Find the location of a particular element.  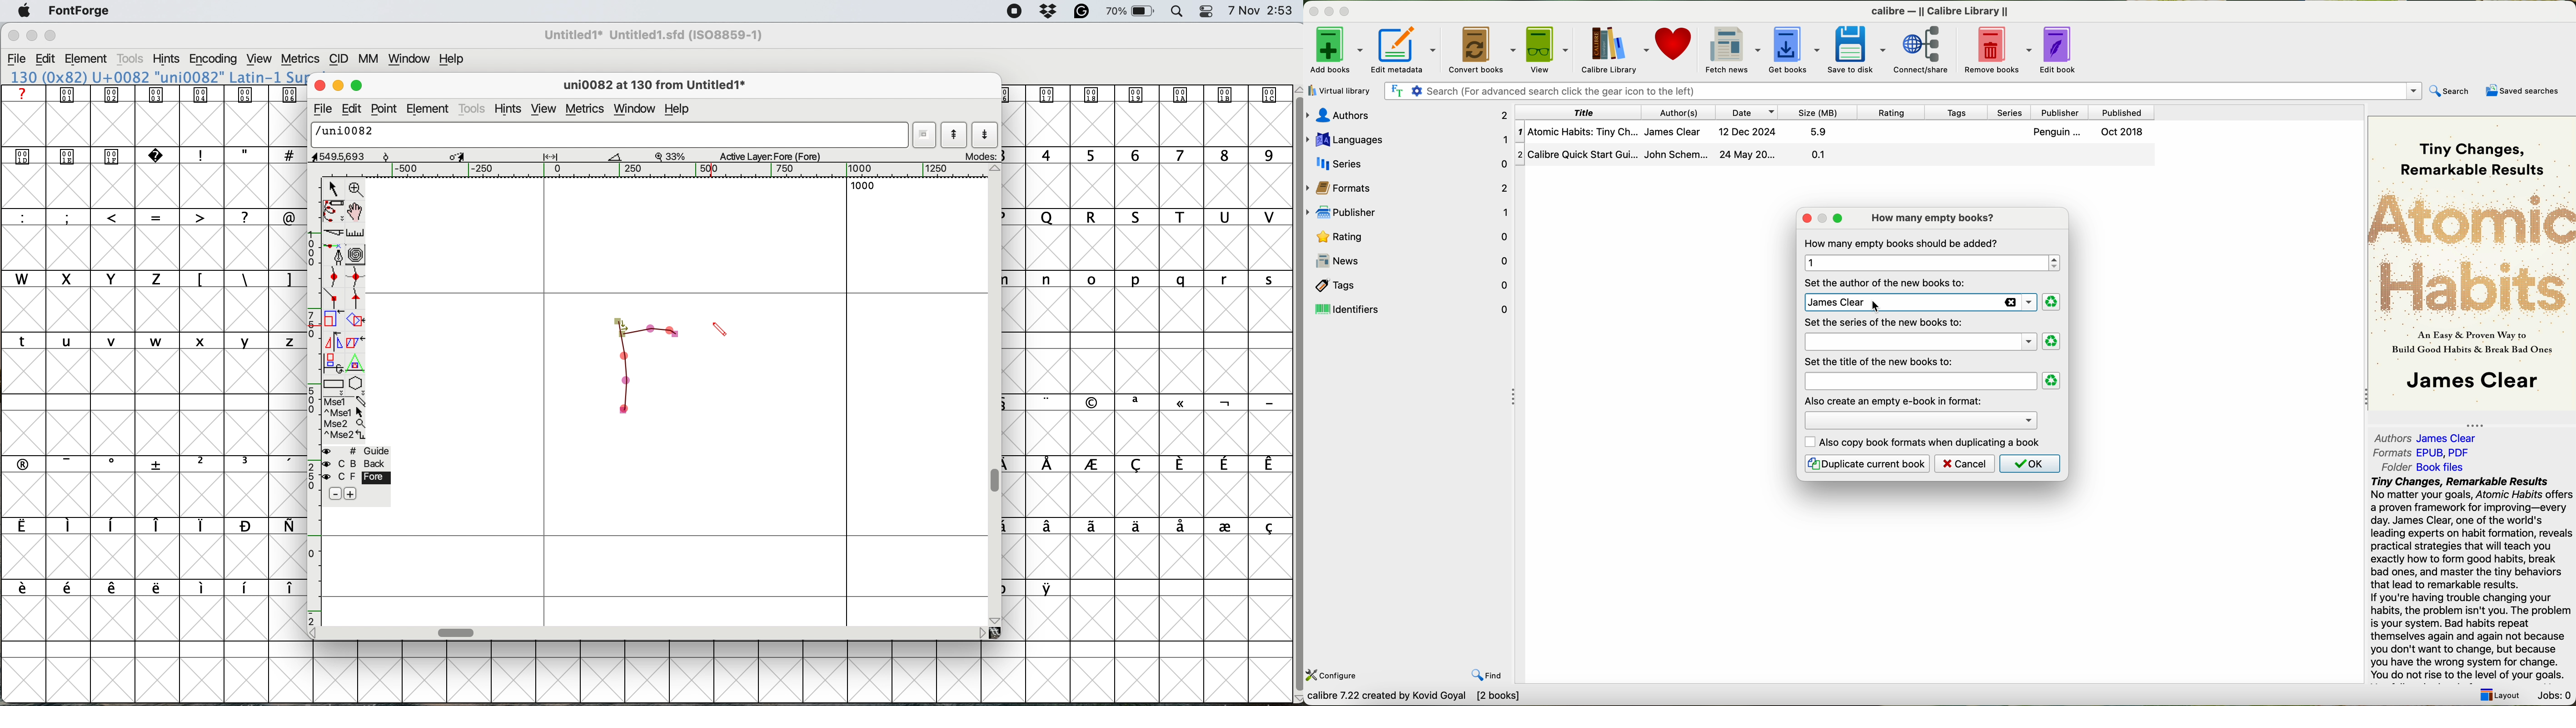

draw freehand curve is located at coordinates (332, 211).